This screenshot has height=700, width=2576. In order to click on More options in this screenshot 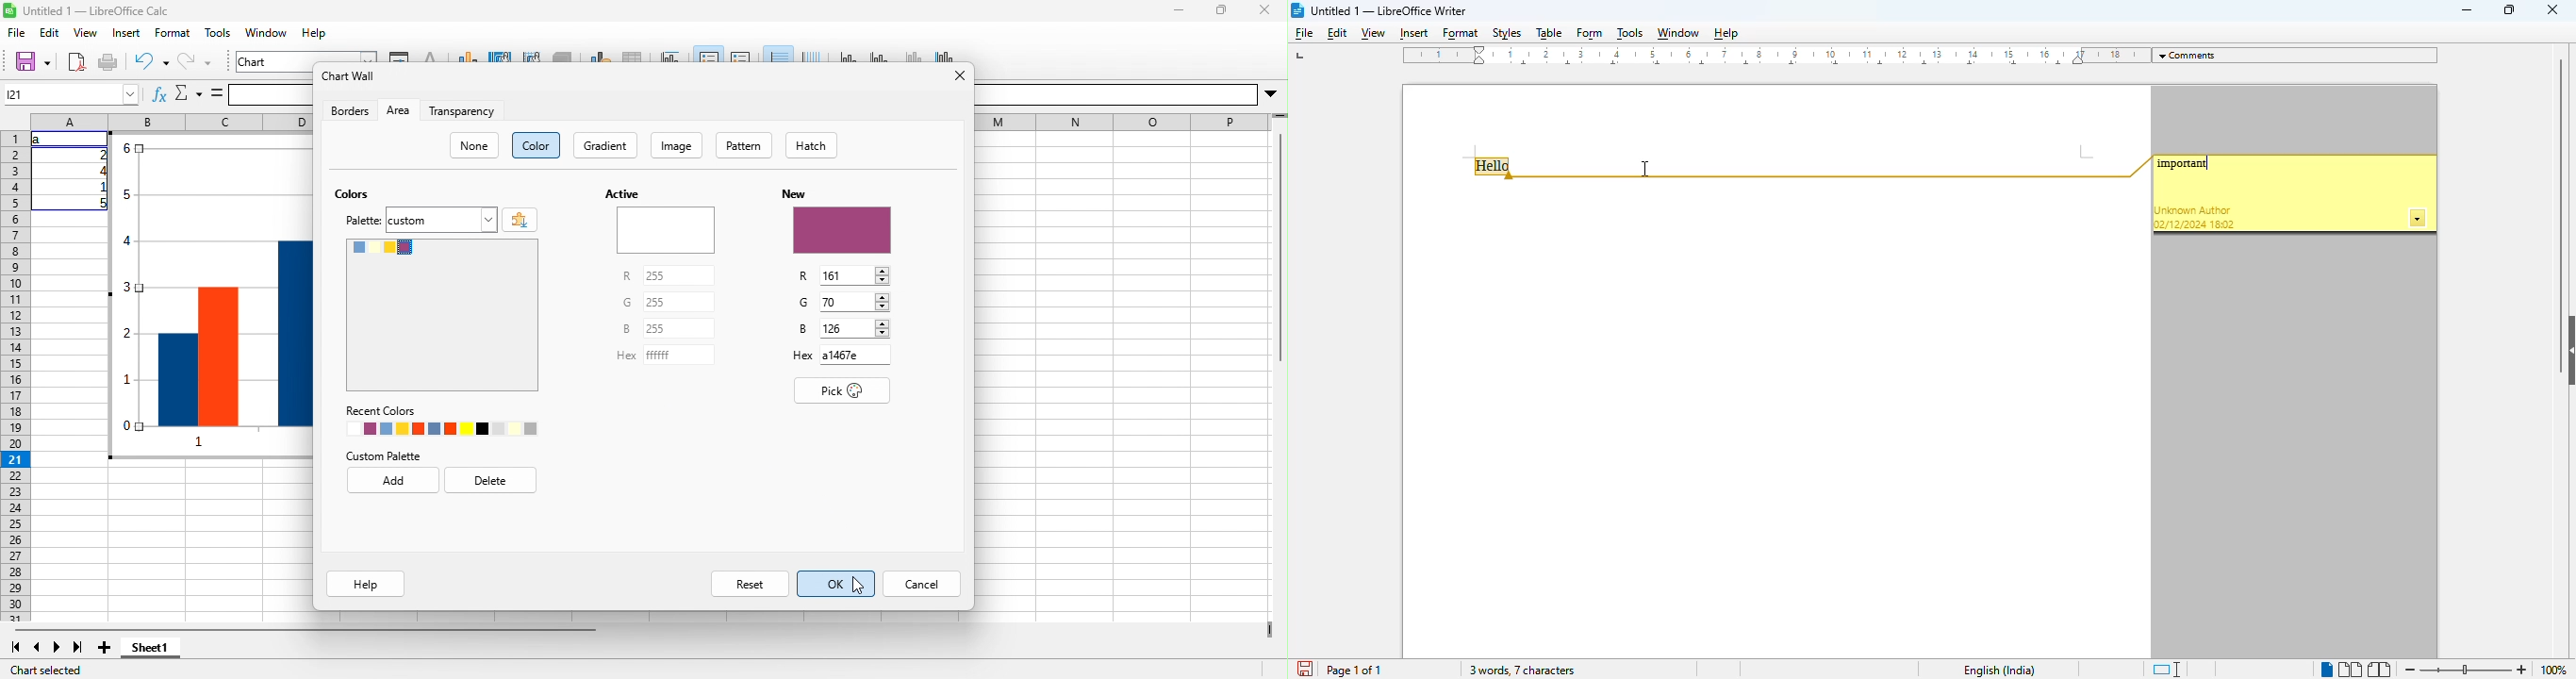, I will do `click(1270, 94)`.